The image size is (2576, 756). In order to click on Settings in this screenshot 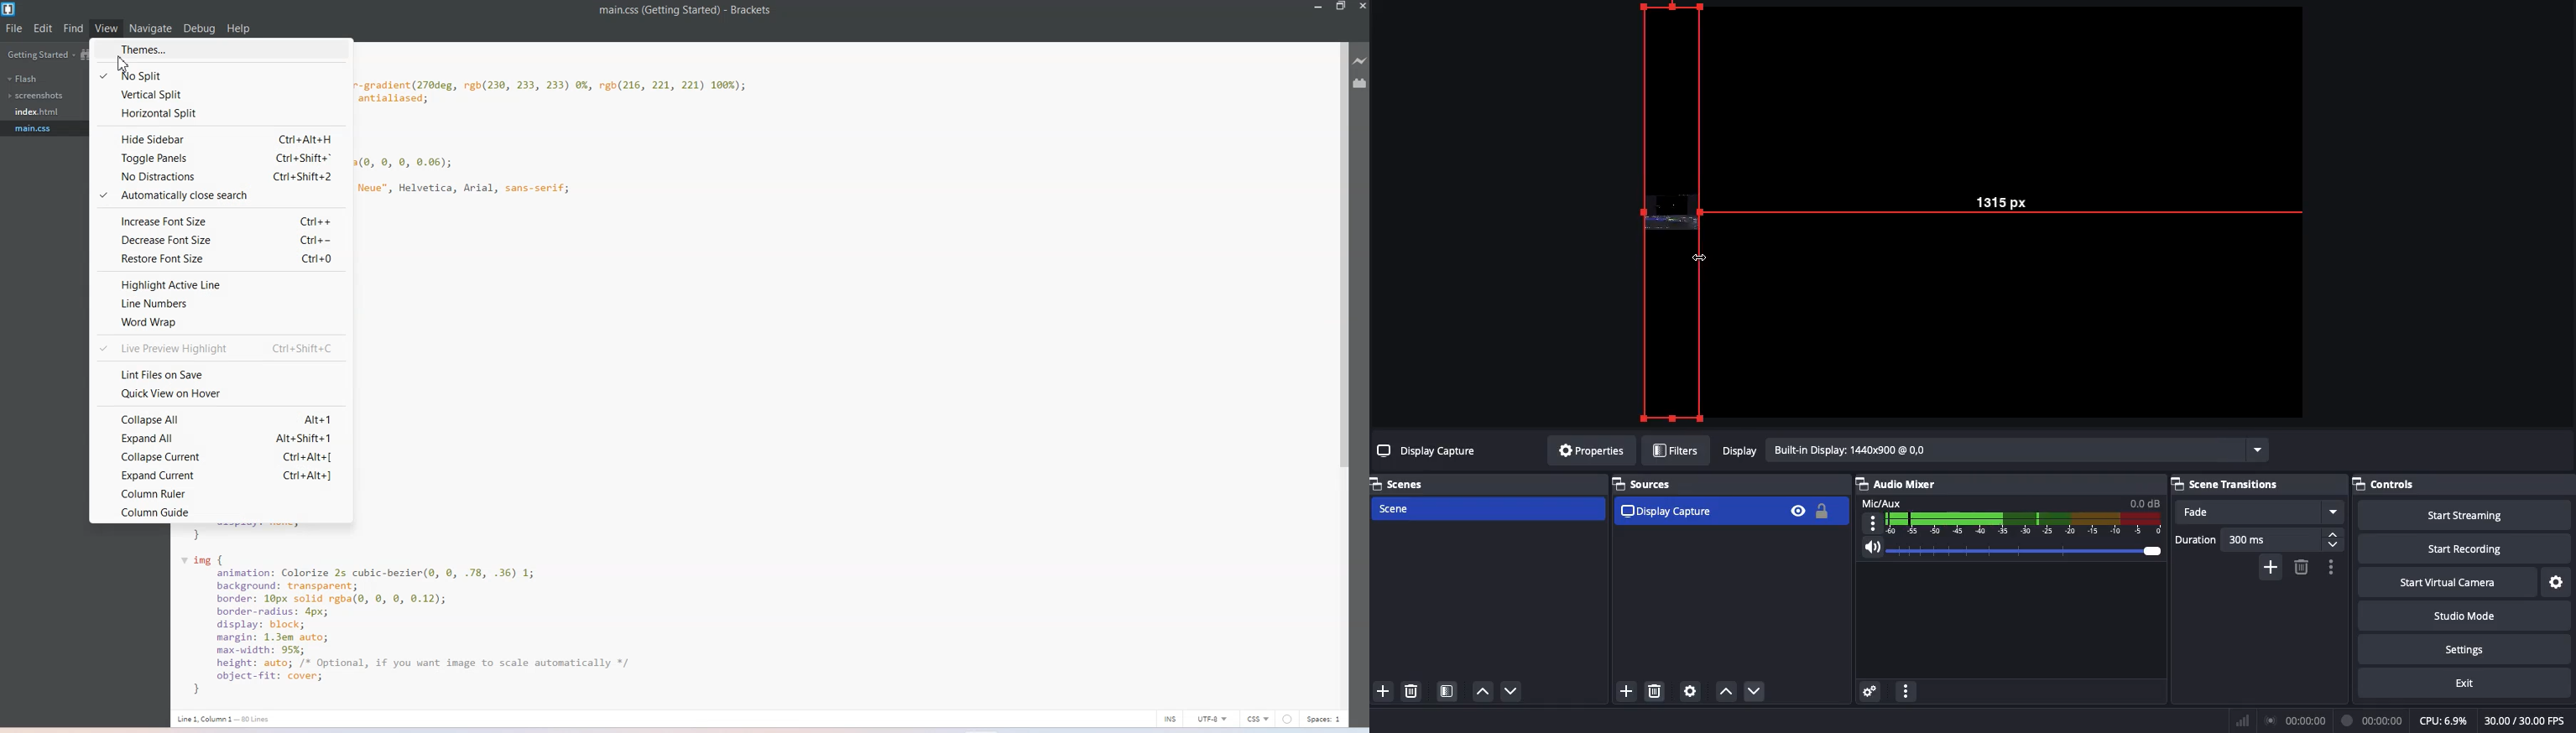, I will do `click(2558, 583)`.